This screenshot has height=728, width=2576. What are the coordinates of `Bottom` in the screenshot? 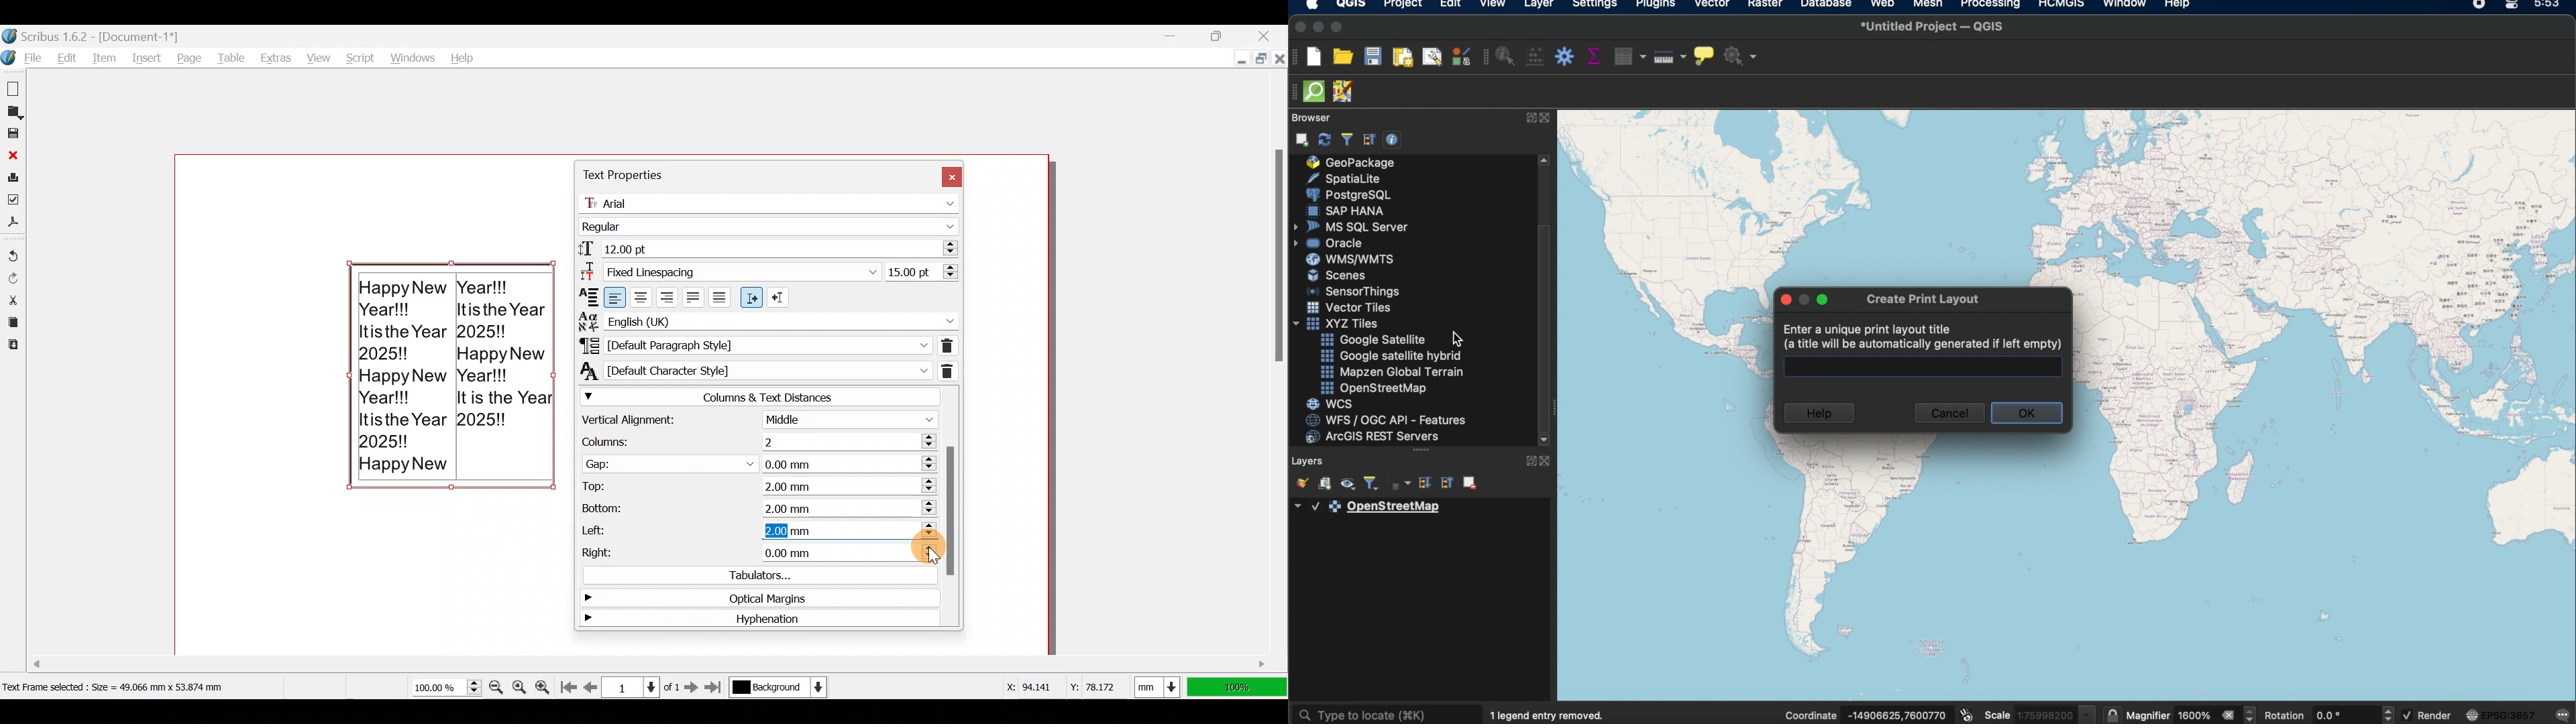 It's located at (757, 504).